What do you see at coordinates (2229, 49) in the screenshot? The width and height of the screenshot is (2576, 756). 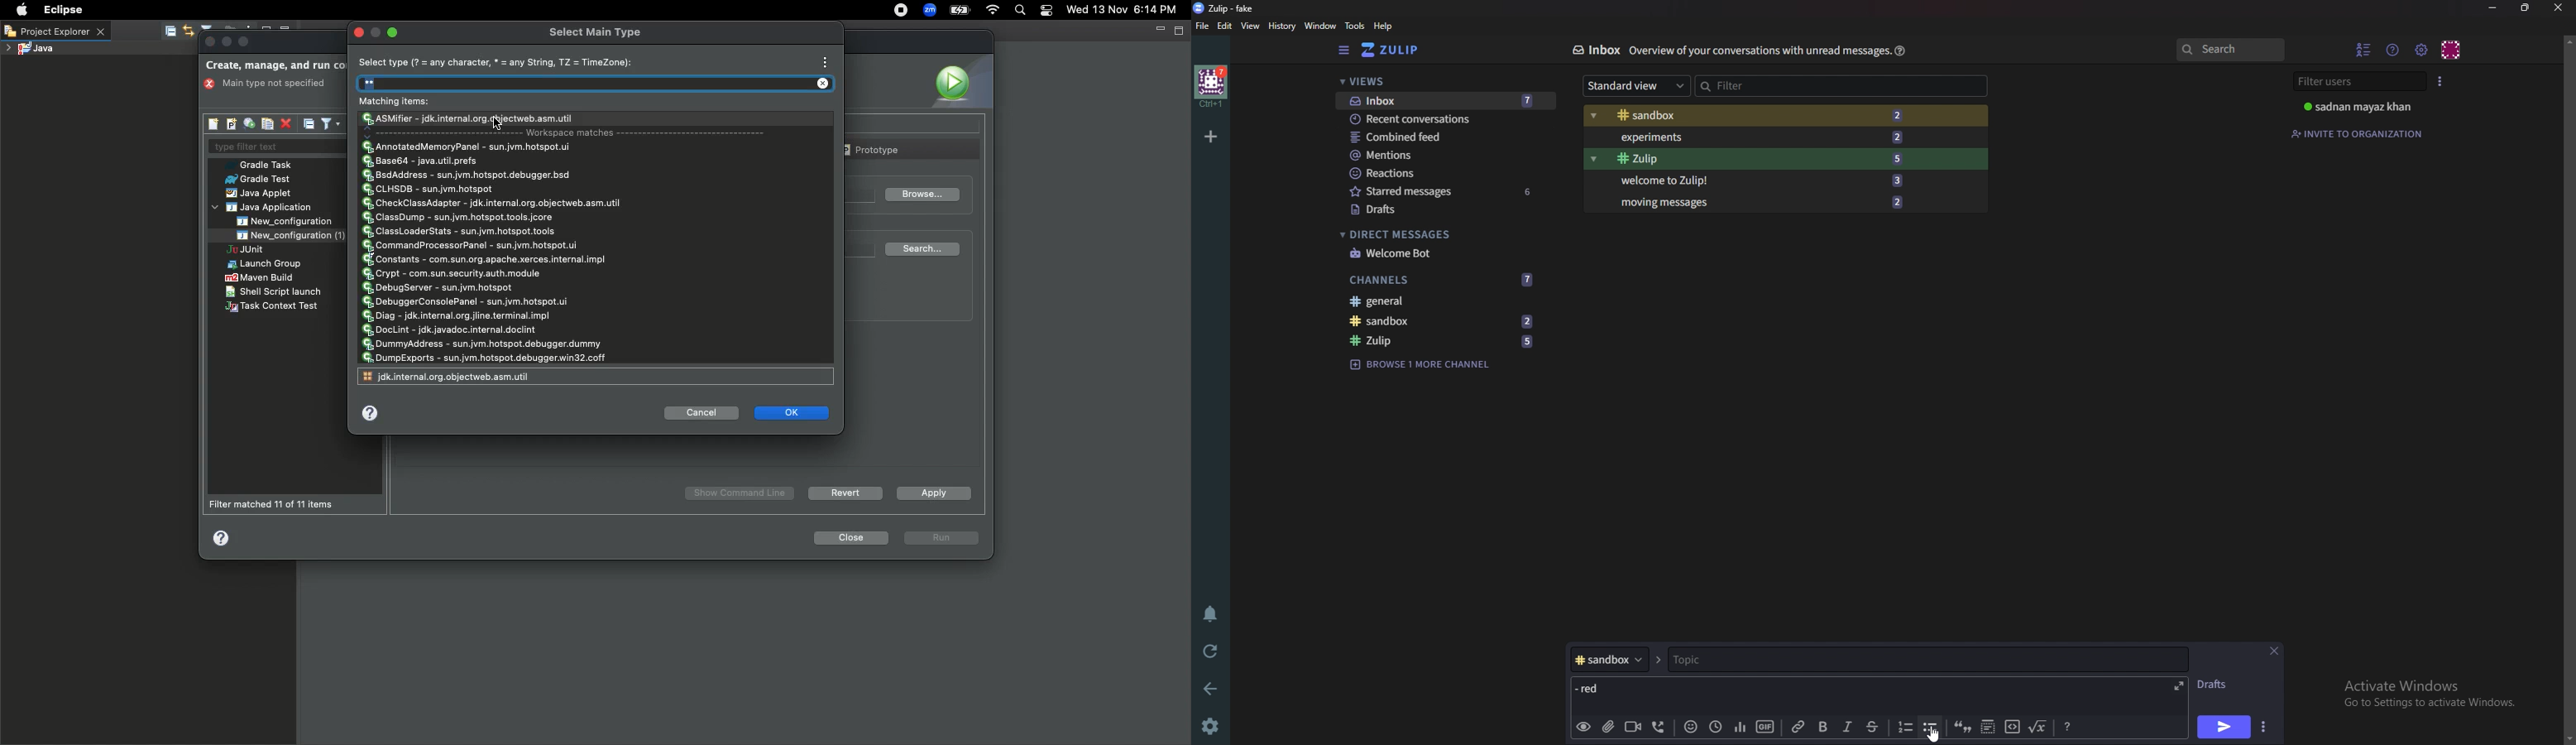 I see `search` at bounding box center [2229, 49].